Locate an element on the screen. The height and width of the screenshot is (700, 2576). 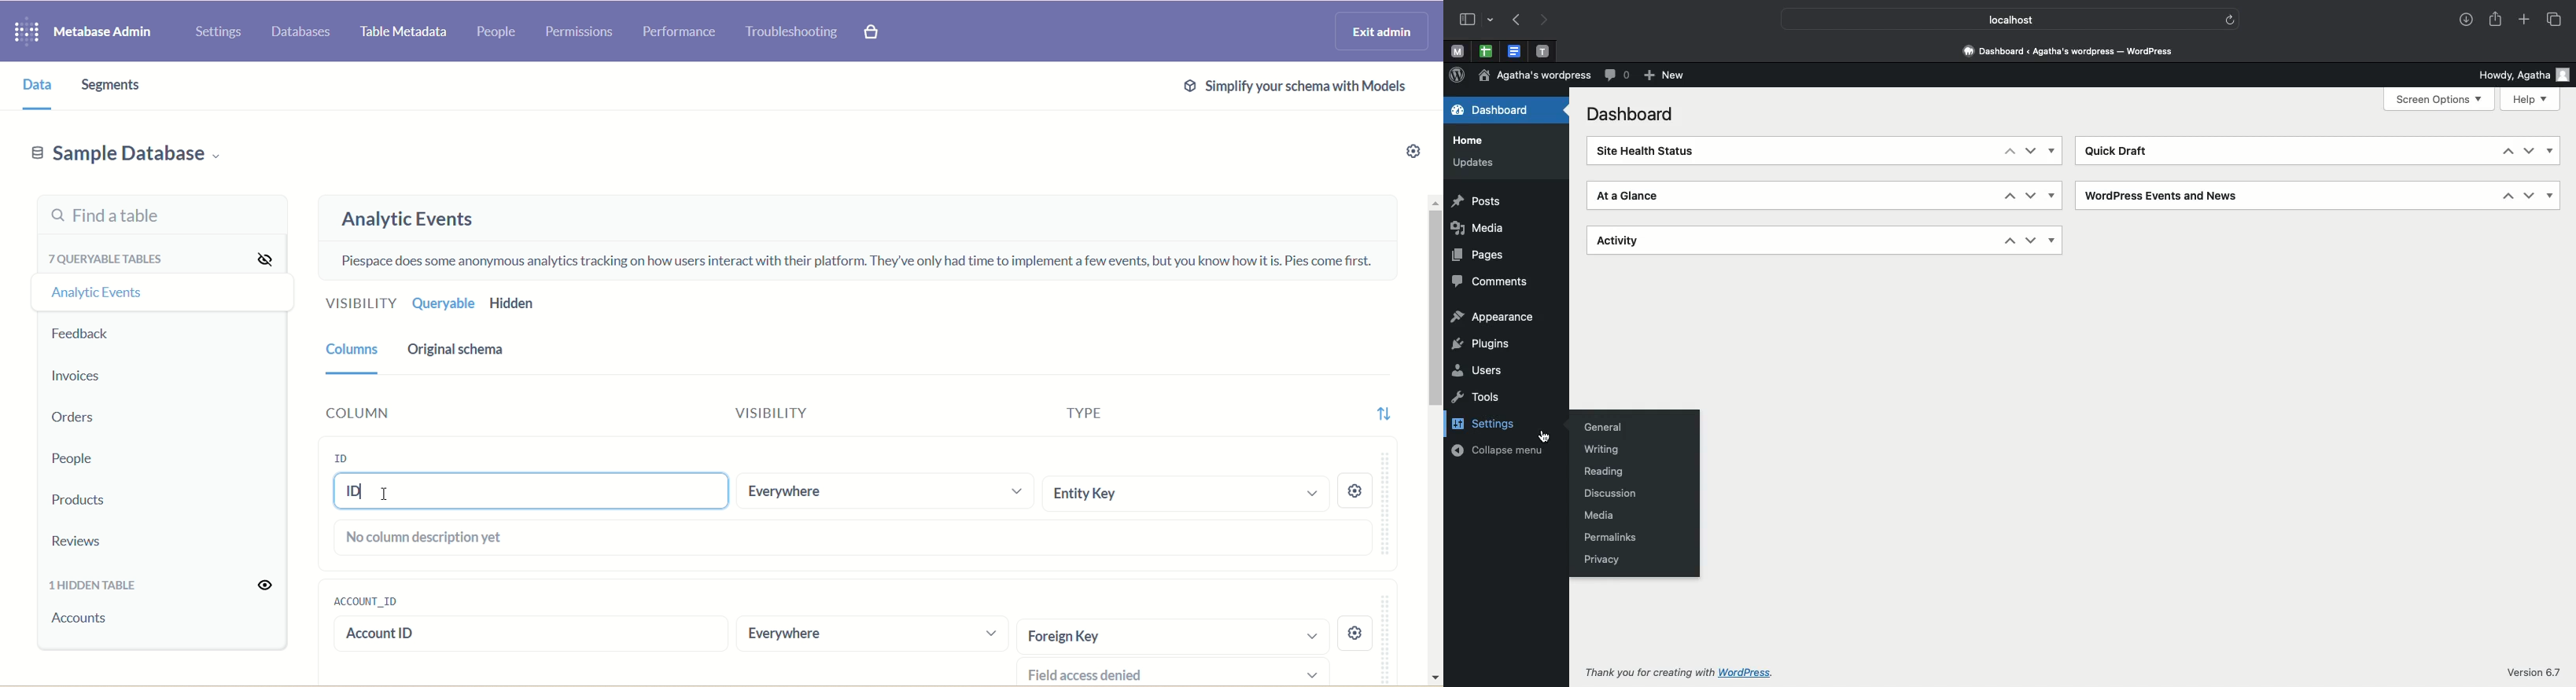
Up is located at coordinates (2010, 197).